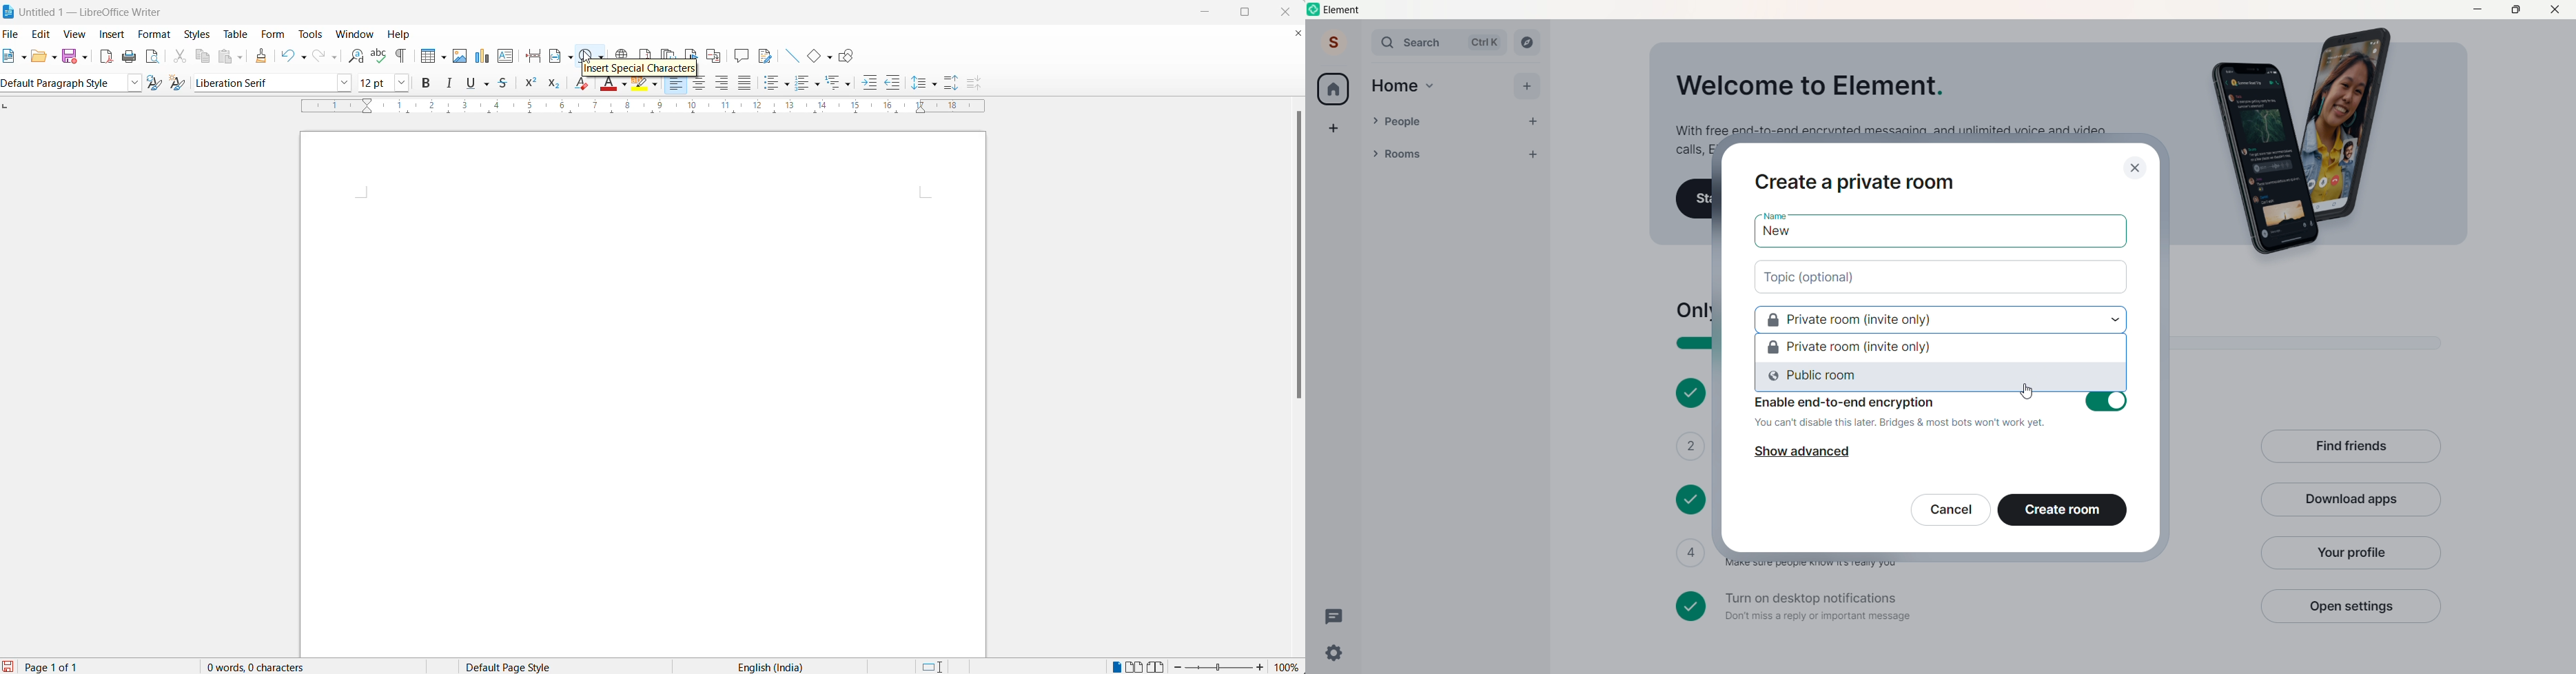 This screenshot has height=700, width=2576. I want to click on set room privacy, so click(1939, 318).